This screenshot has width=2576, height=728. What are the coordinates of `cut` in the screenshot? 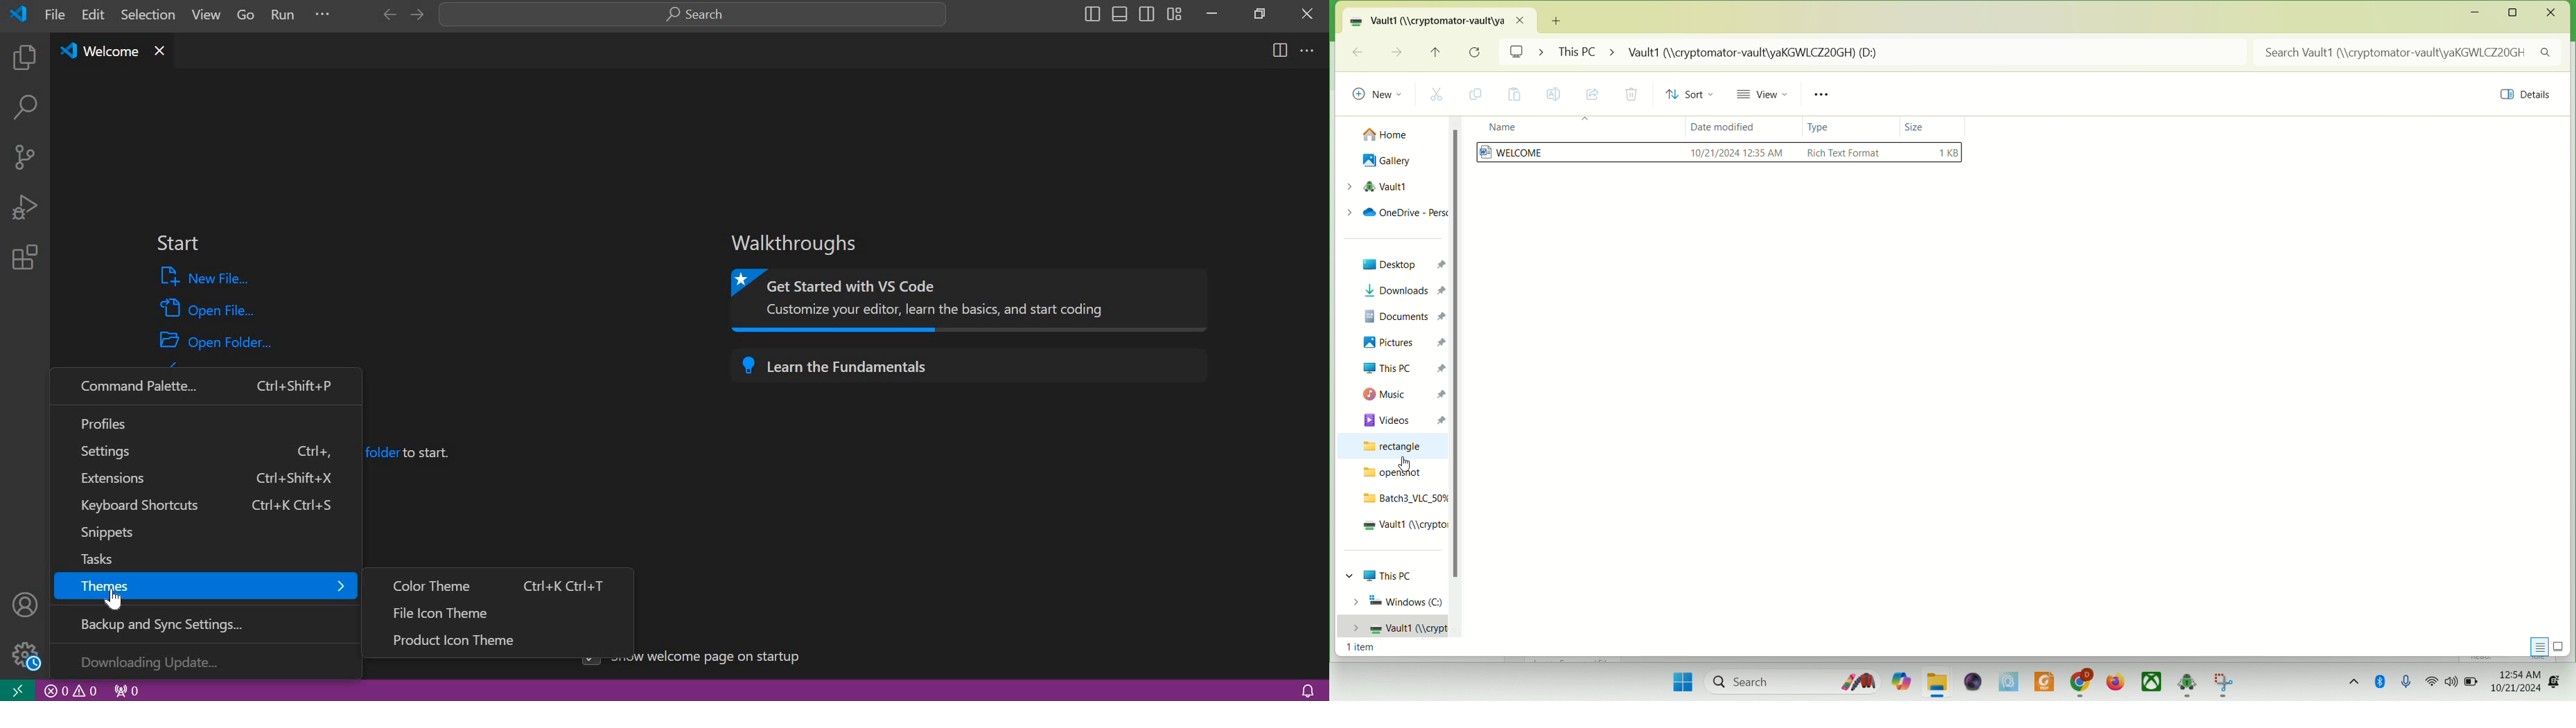 It's located at (1442, 93).